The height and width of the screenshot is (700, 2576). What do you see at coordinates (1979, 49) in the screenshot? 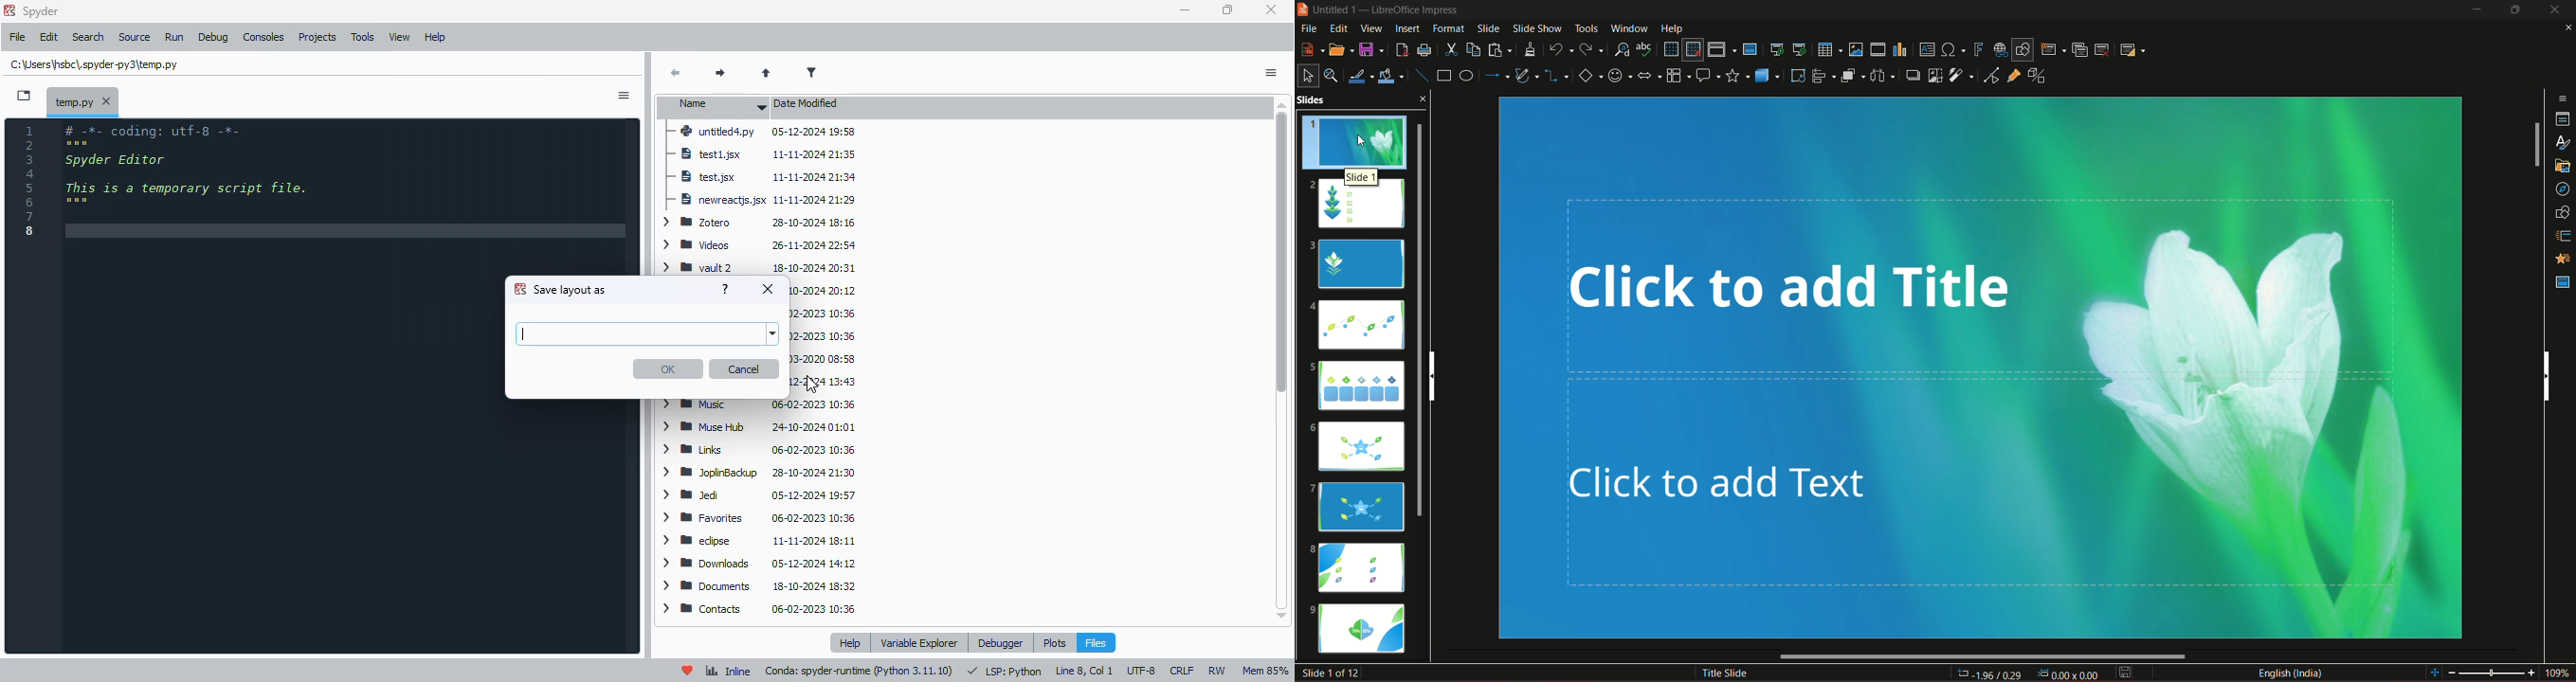
I see `insert fontwork` at bounding box center [1979, 49].